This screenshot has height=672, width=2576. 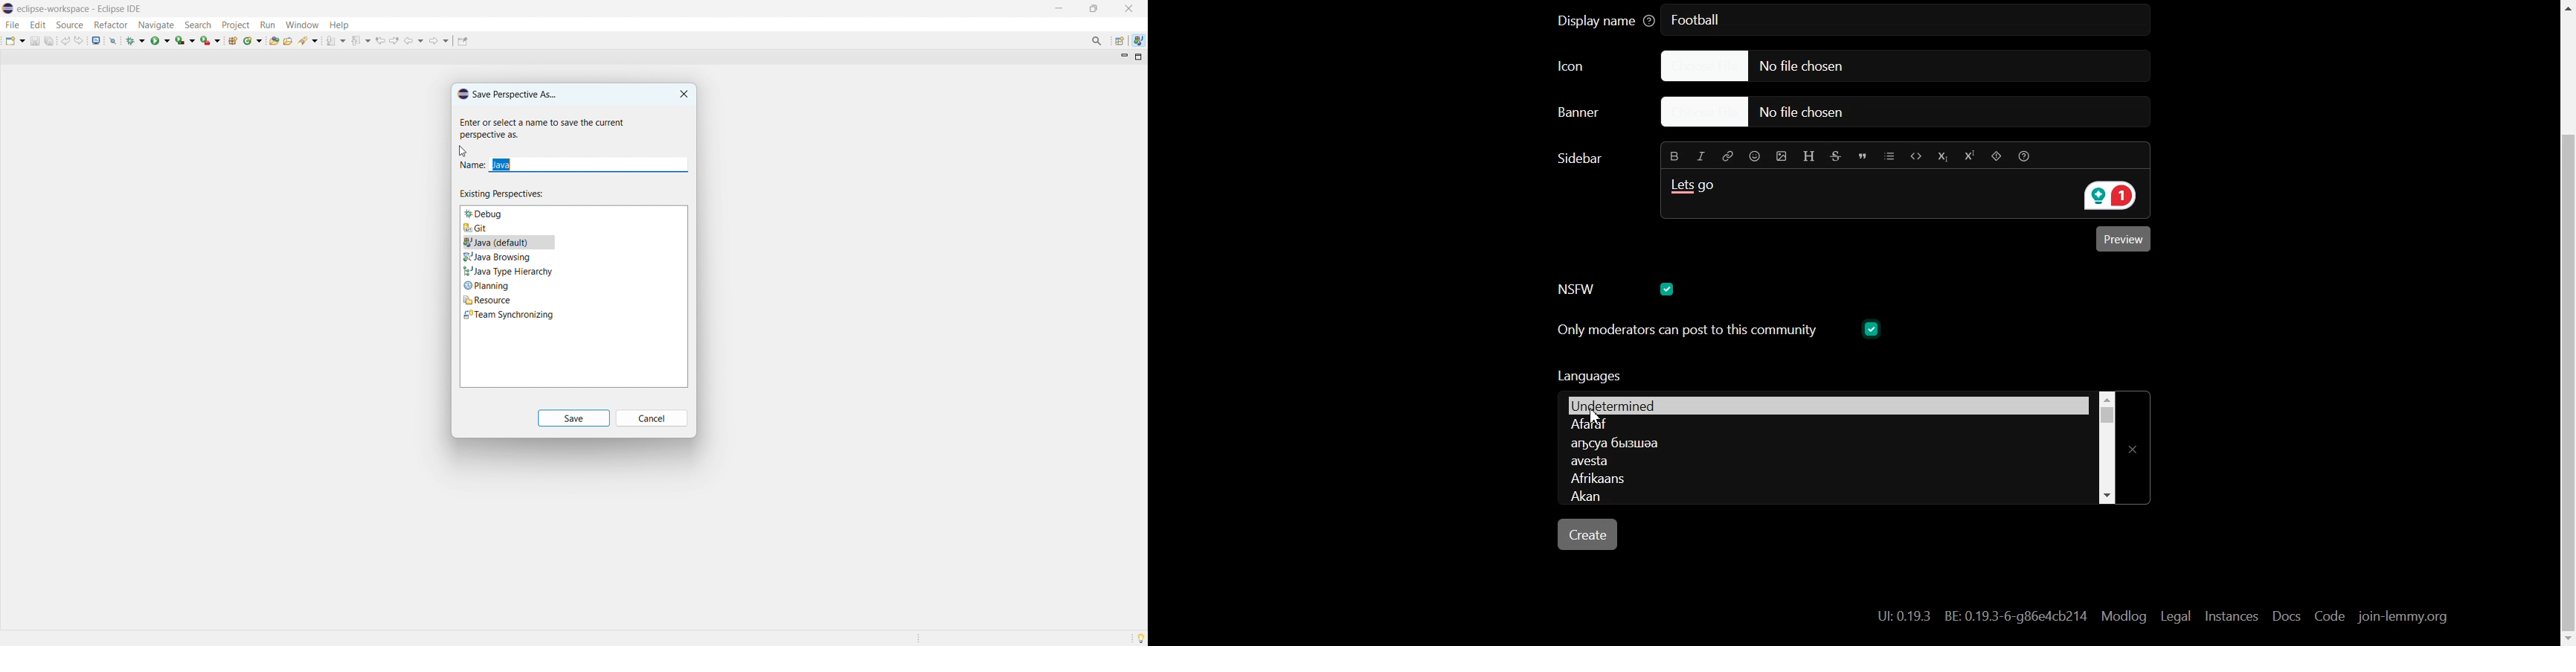 I want to click on edit, so click(x=38, y=25).